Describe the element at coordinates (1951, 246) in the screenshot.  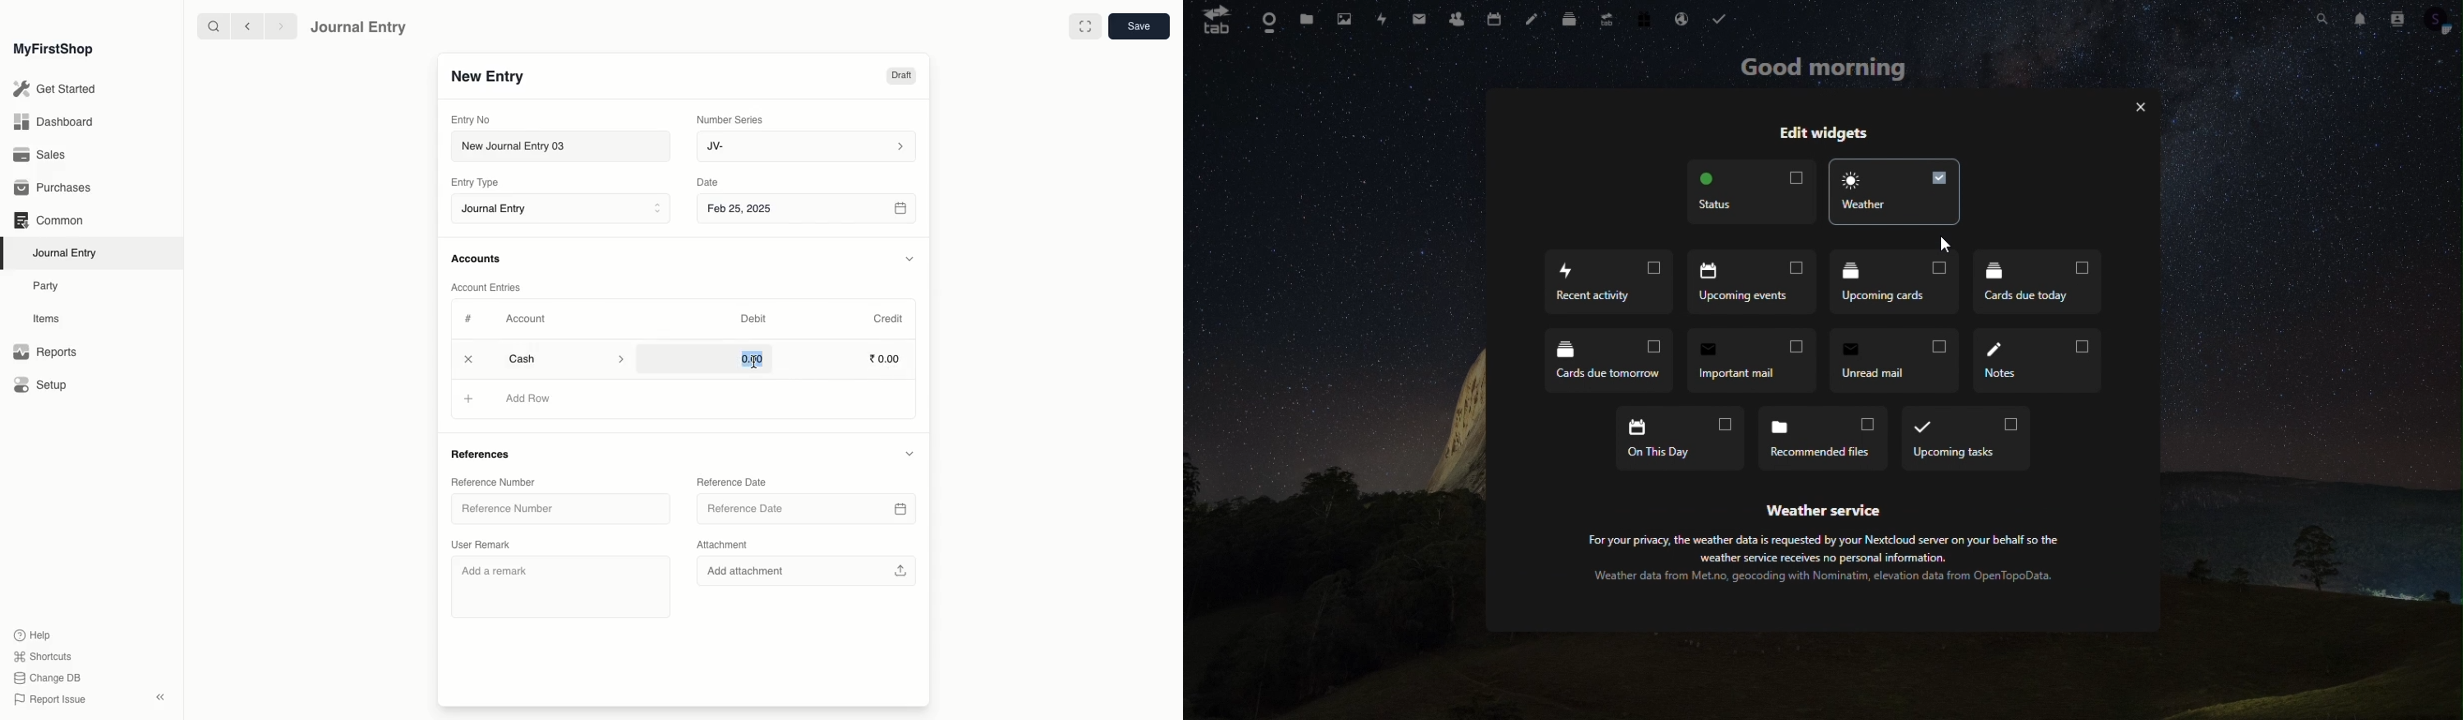
I see `Cursor` at that location.